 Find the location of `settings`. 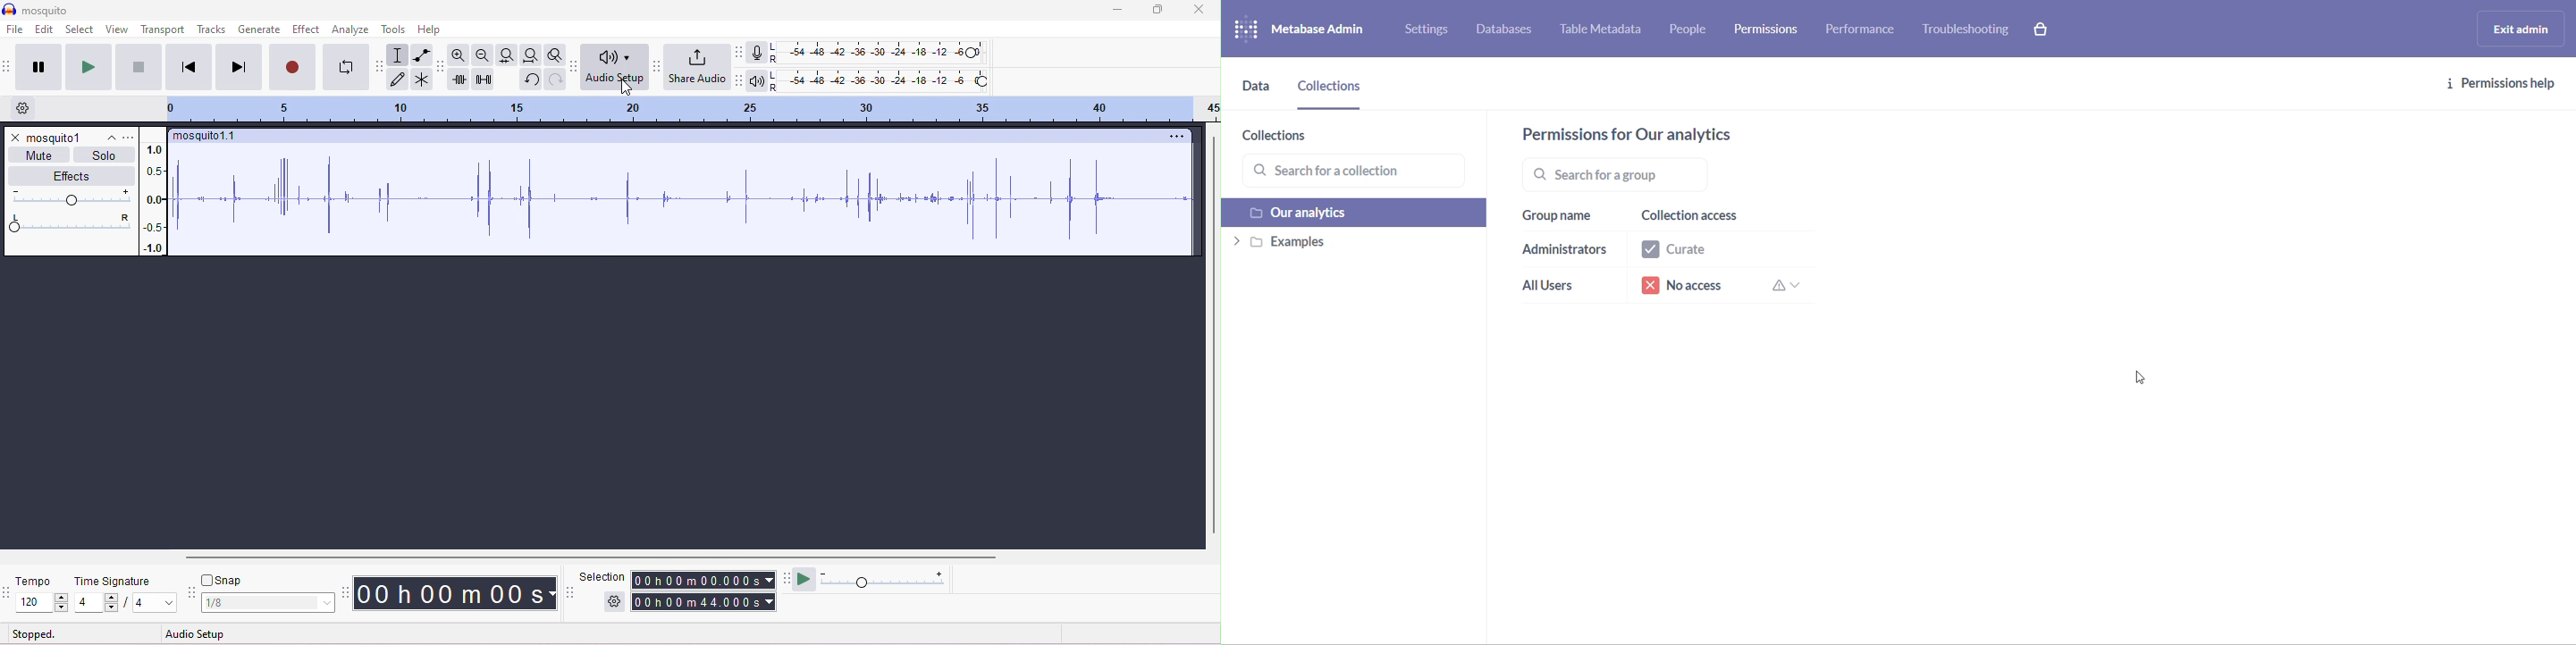

settings is located at coordinates (1432, 32).